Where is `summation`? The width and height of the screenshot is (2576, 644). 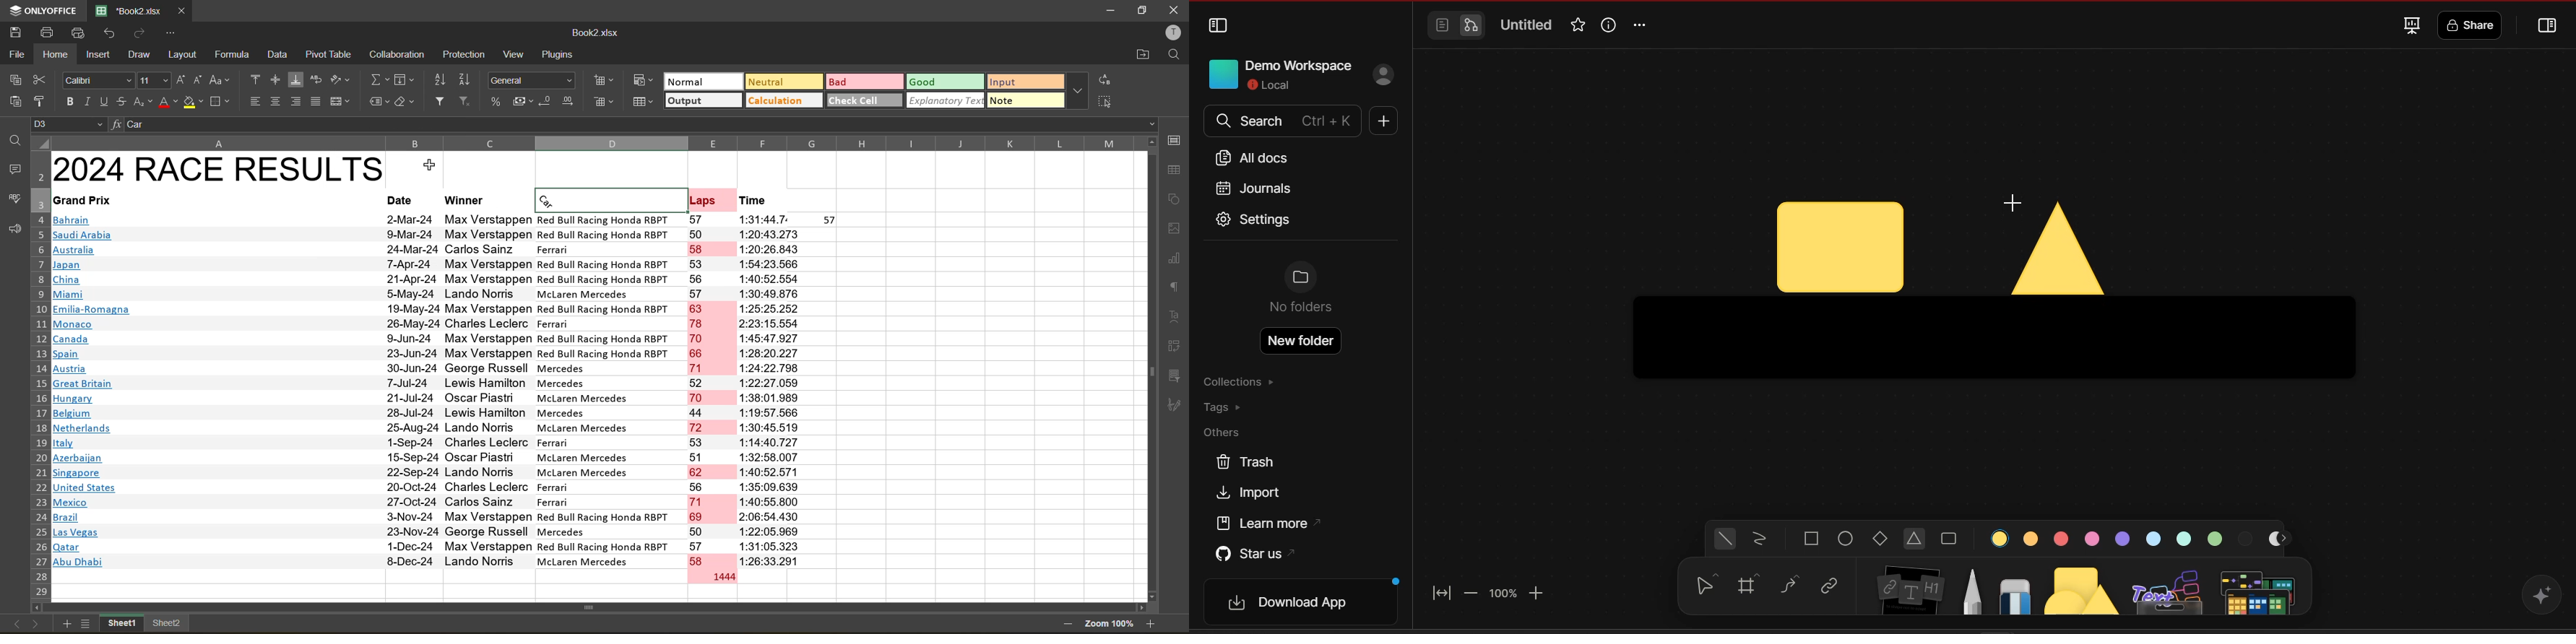 summation is located at coordinates (378, 79).